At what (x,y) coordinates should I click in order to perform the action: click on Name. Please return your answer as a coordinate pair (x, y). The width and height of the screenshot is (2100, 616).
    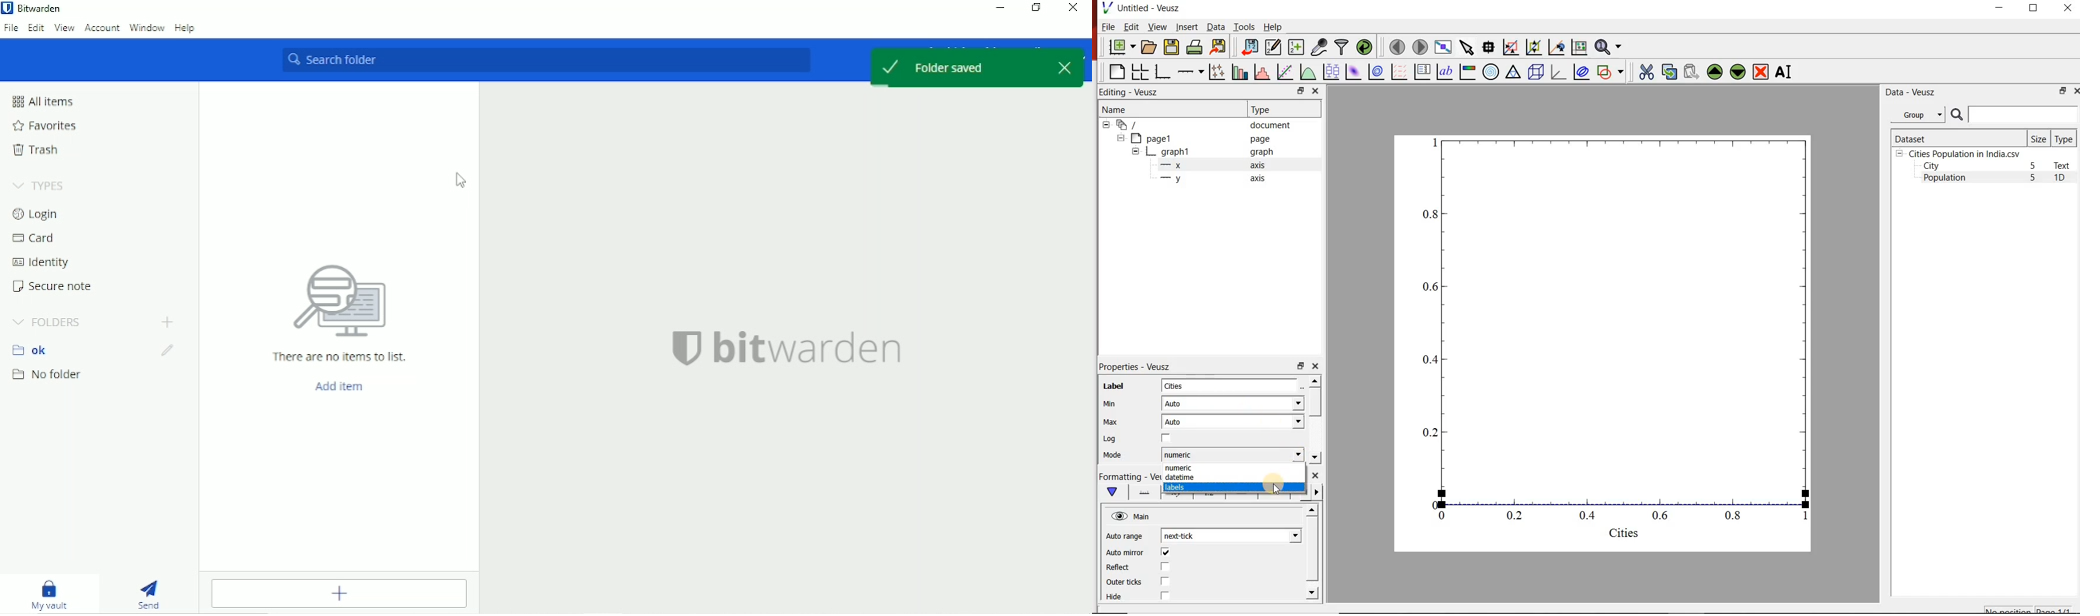
    Looking at the image, I should click on (1158, 109).